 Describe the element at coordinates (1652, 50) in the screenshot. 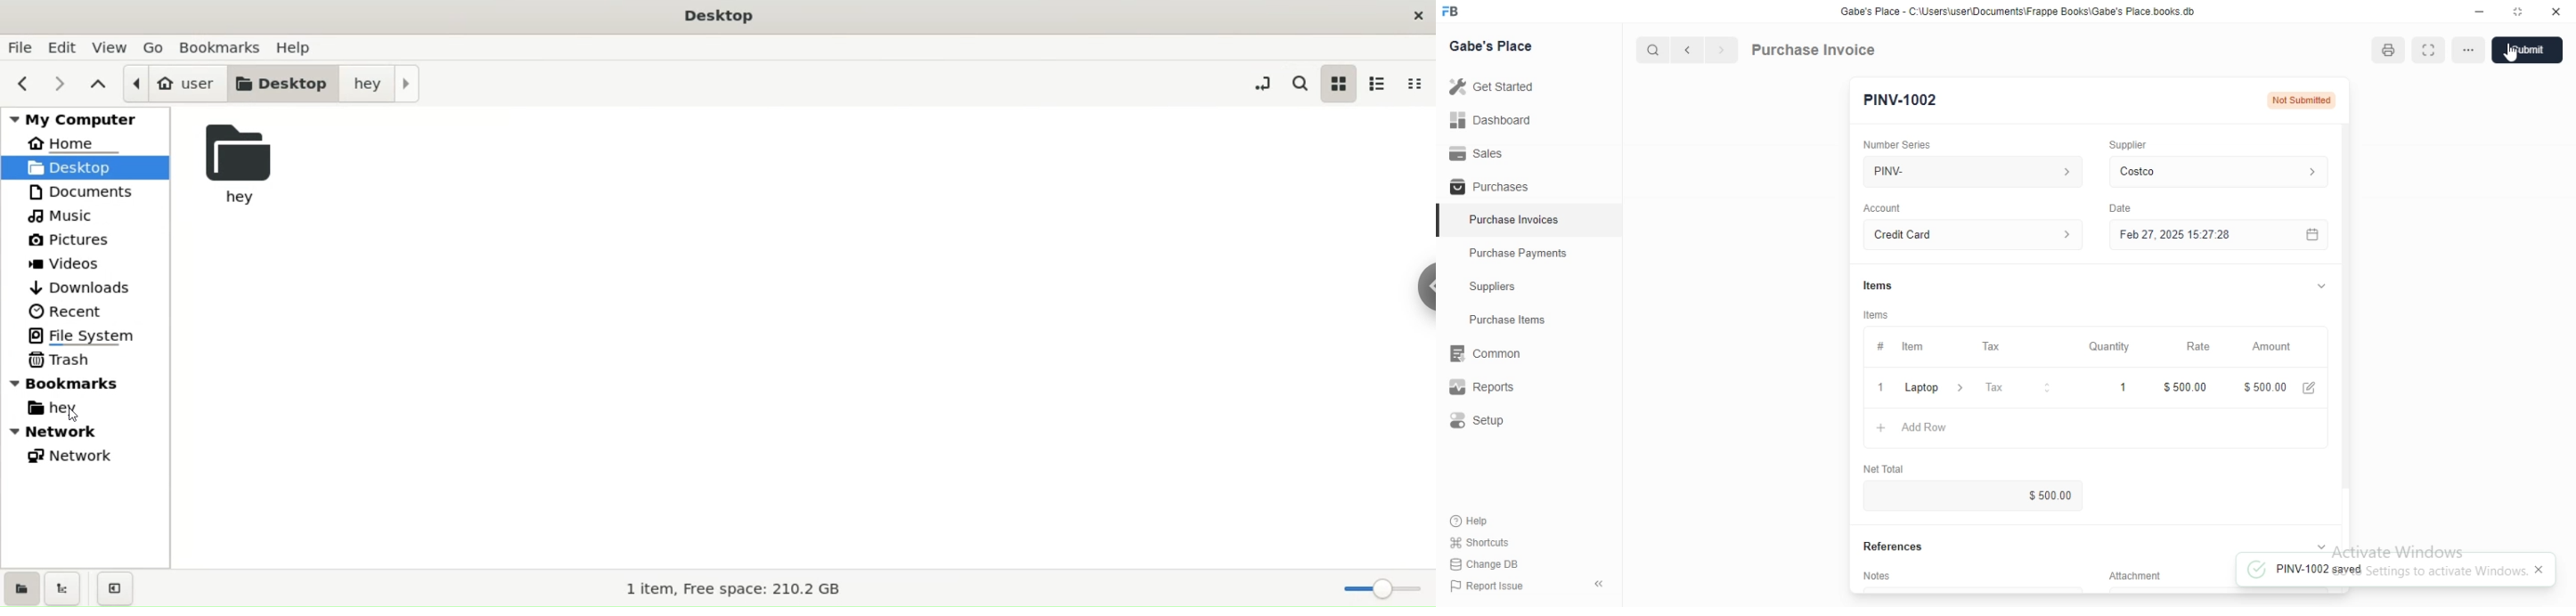

I see `Search` at that location.